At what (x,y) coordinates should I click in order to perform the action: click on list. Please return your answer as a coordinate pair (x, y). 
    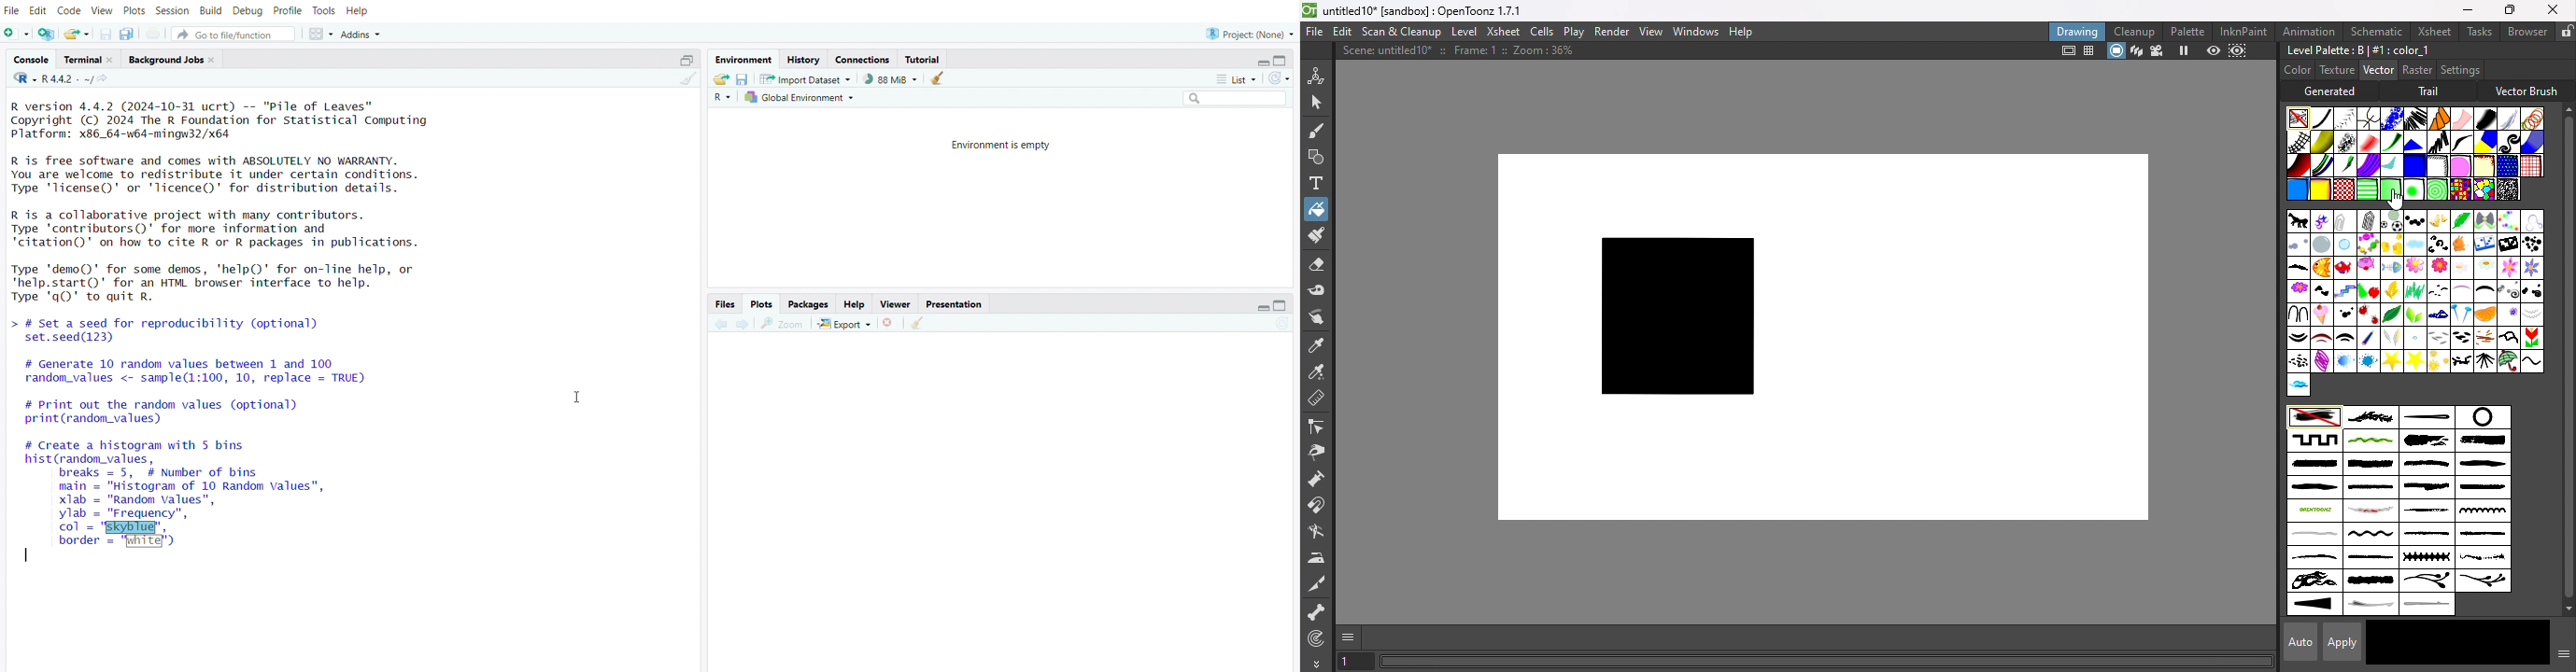
    Looking at the image, I should click on (1239, 80).